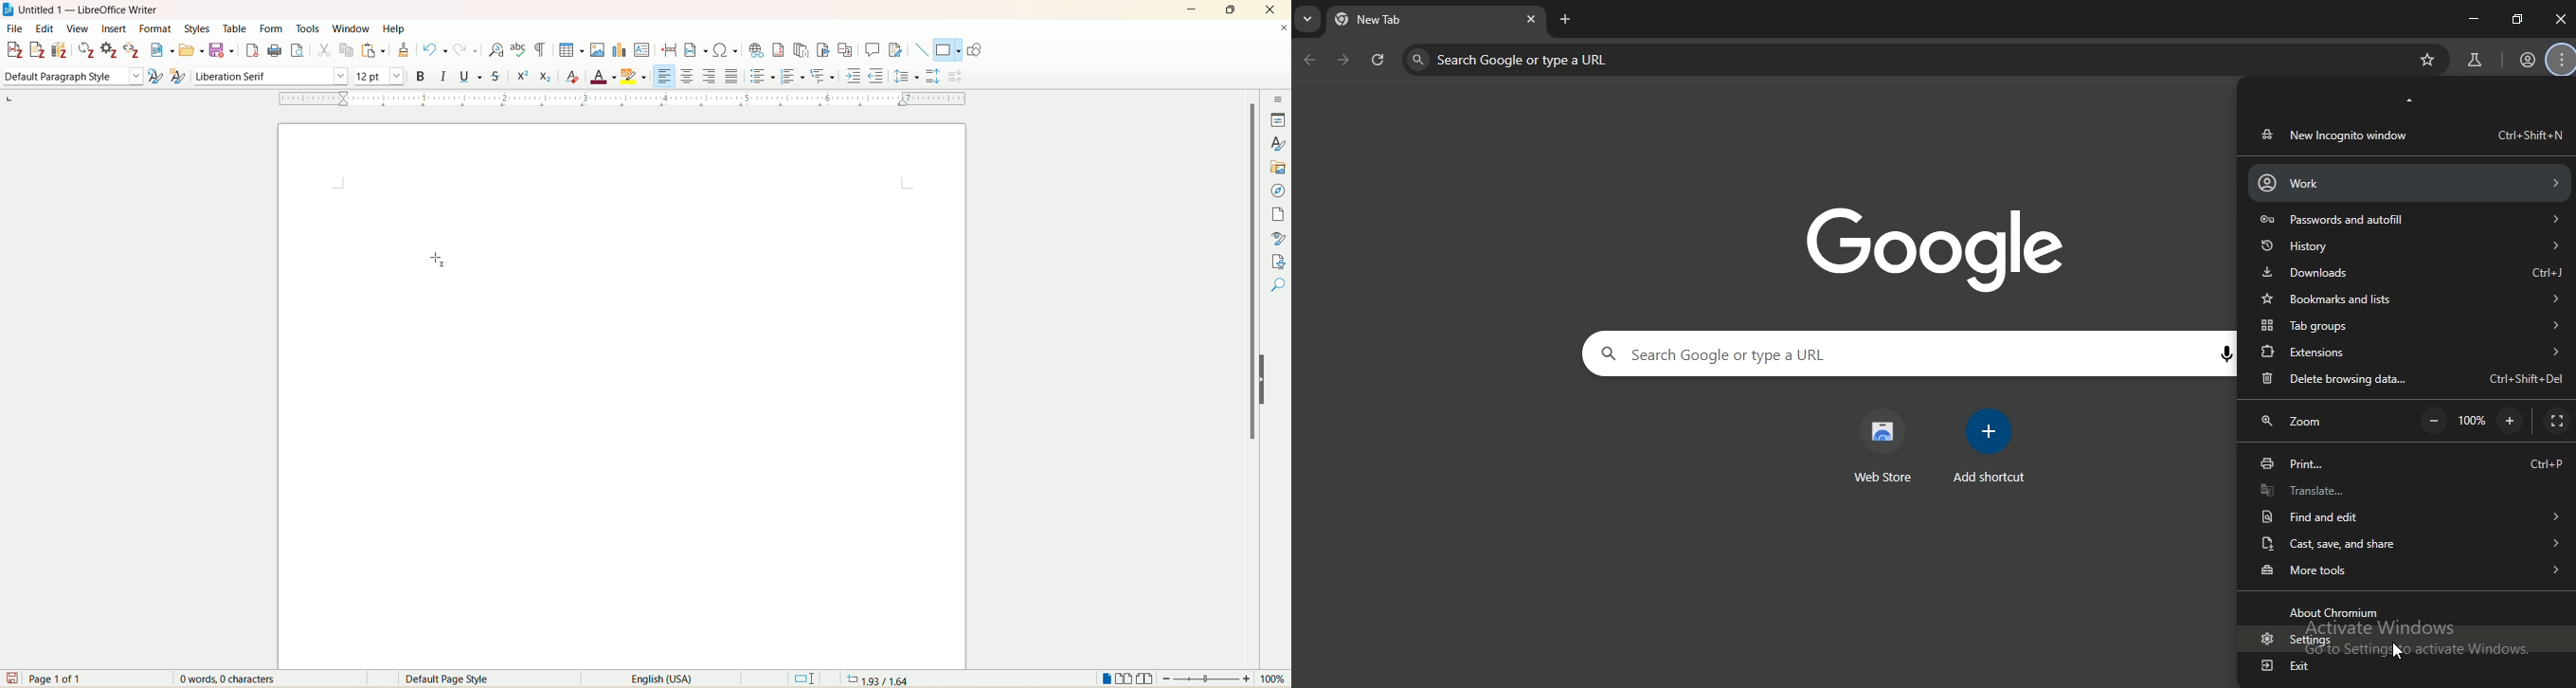 This screenshot has height=700, width=2576. What do you see at coordinates (419, 75) in the screenshot?
I see `bold` at bounding box center [419, 75].